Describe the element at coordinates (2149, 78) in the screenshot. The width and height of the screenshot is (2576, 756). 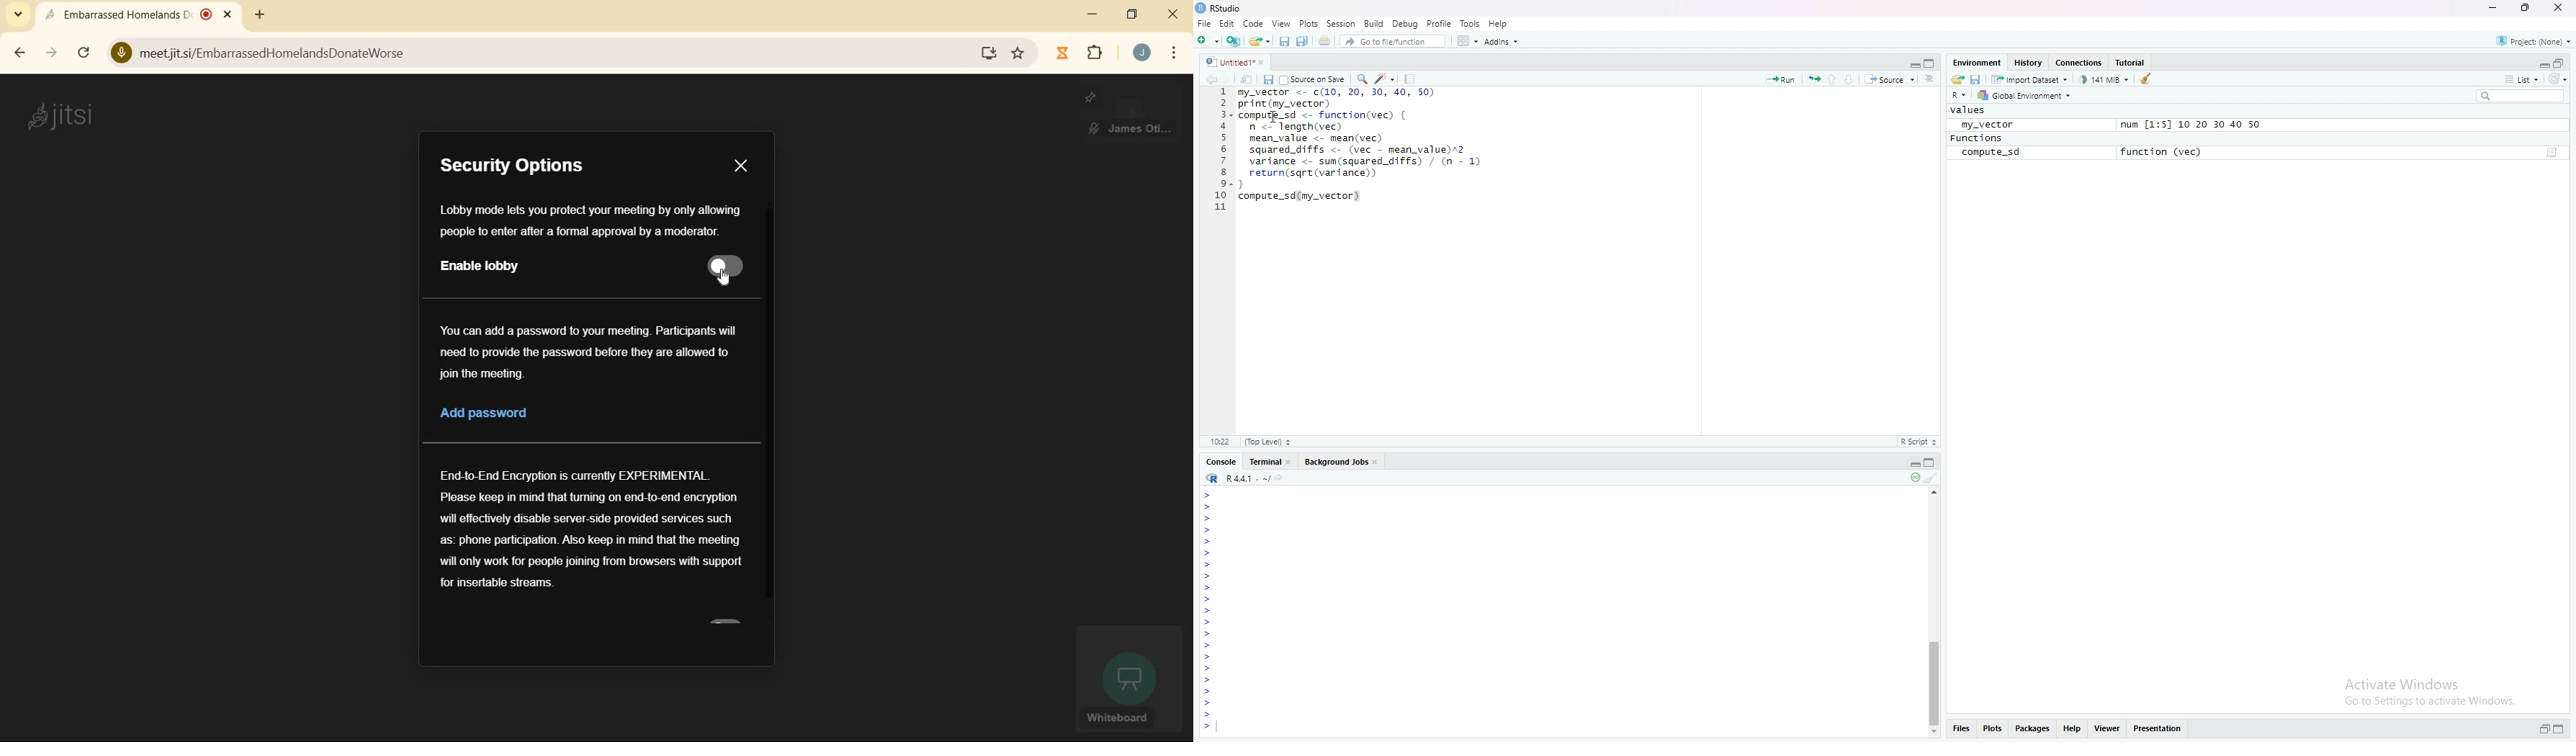
I see `Clear objects from the workspace` at that location.